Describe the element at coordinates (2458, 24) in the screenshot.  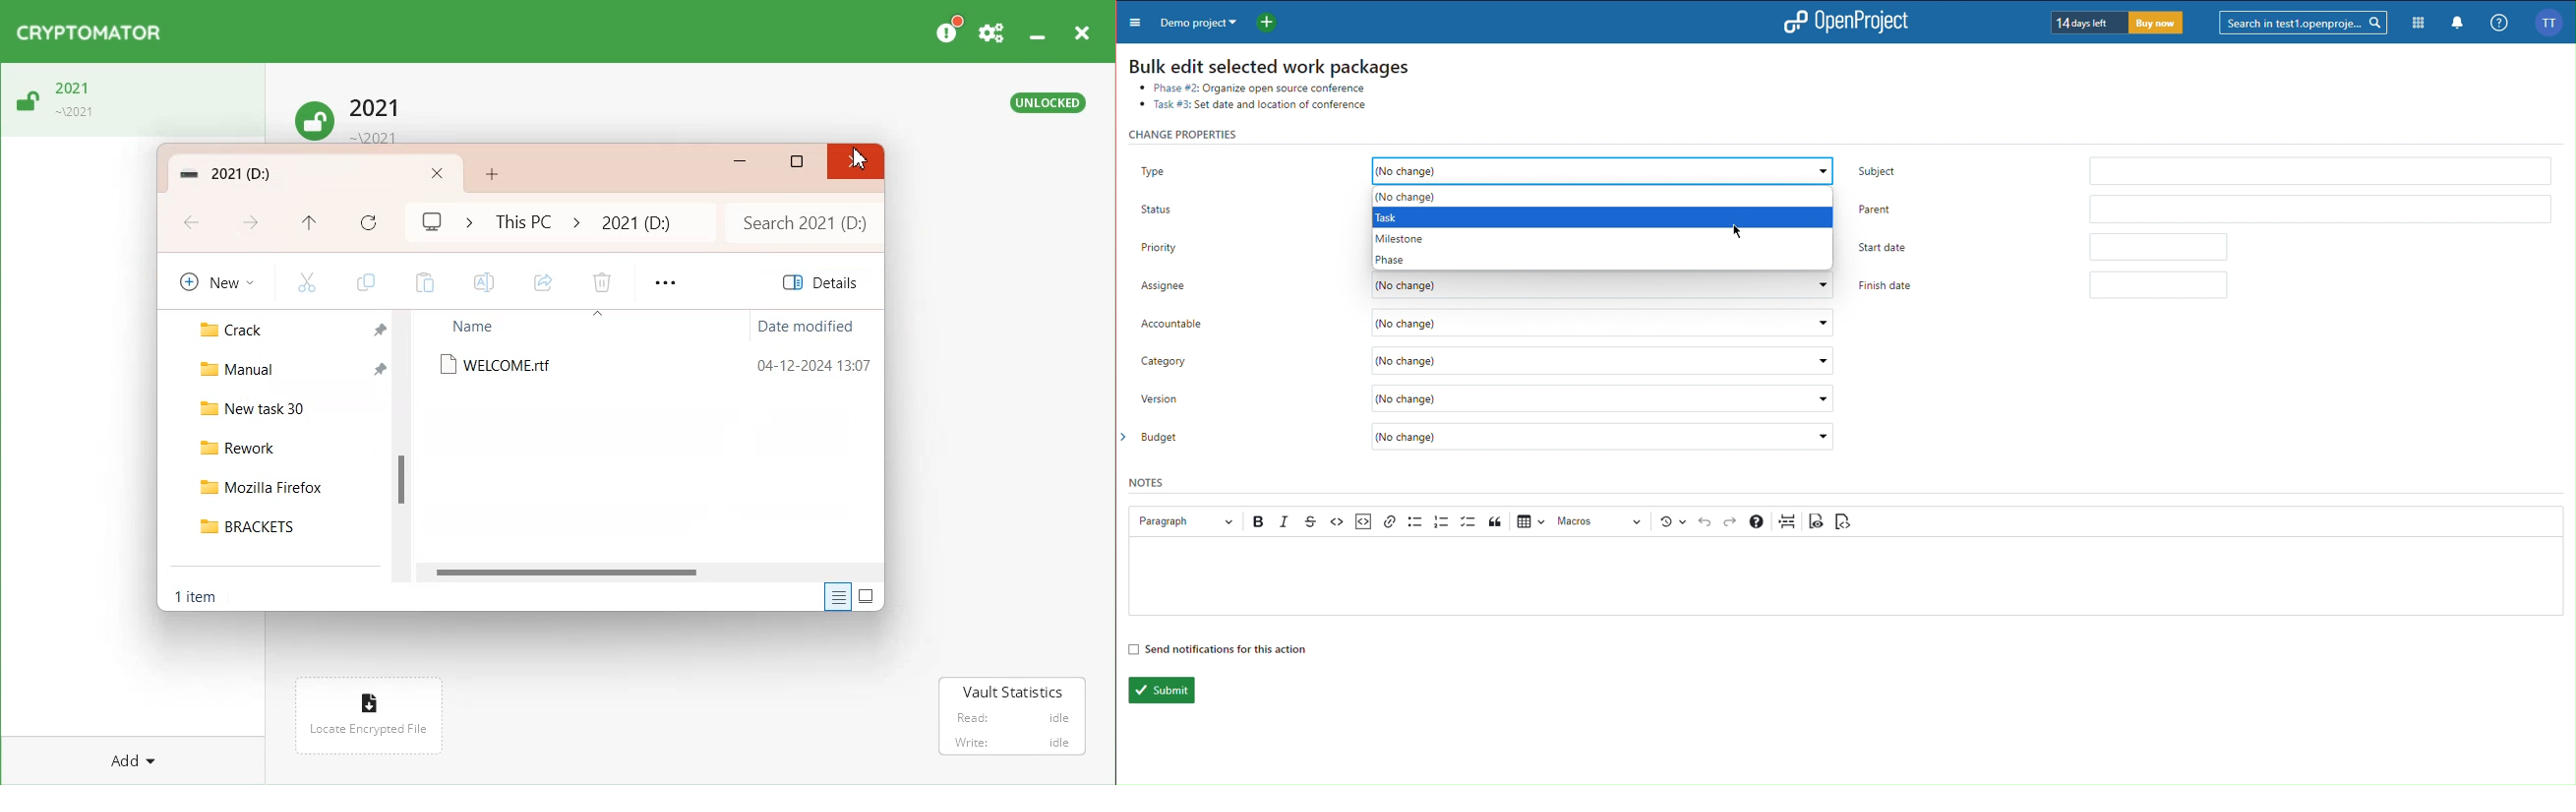
I see `Notification` at that location.